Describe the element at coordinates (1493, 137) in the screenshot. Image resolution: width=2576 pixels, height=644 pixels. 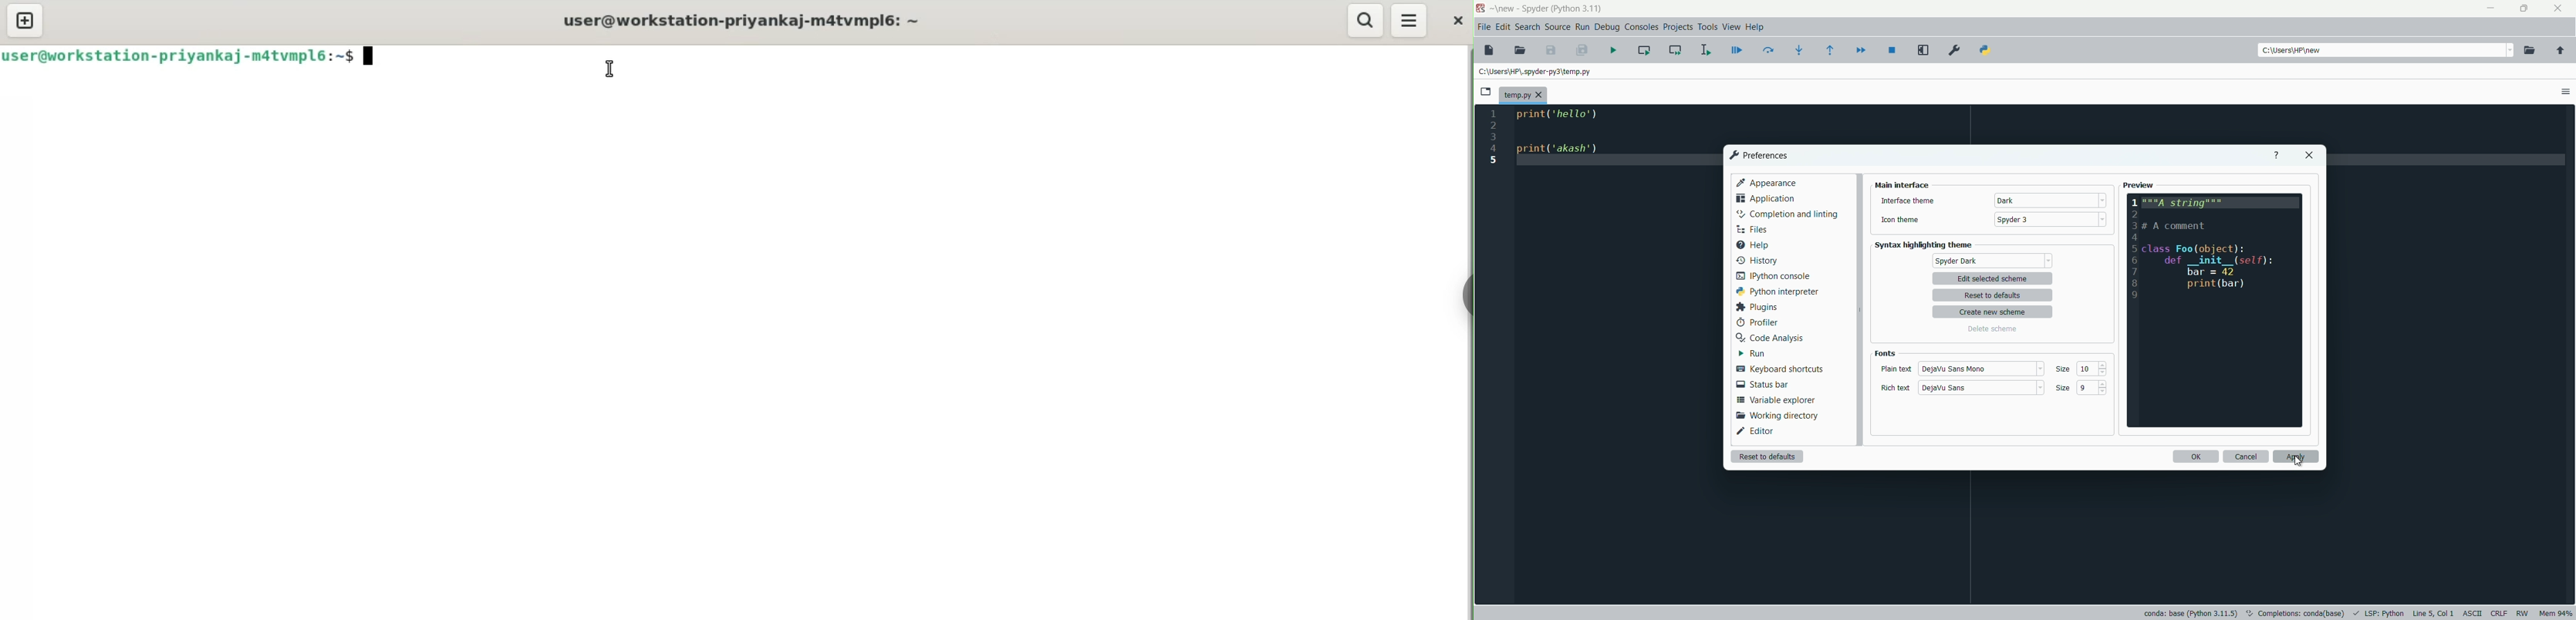
I see `line numbers` at that location.